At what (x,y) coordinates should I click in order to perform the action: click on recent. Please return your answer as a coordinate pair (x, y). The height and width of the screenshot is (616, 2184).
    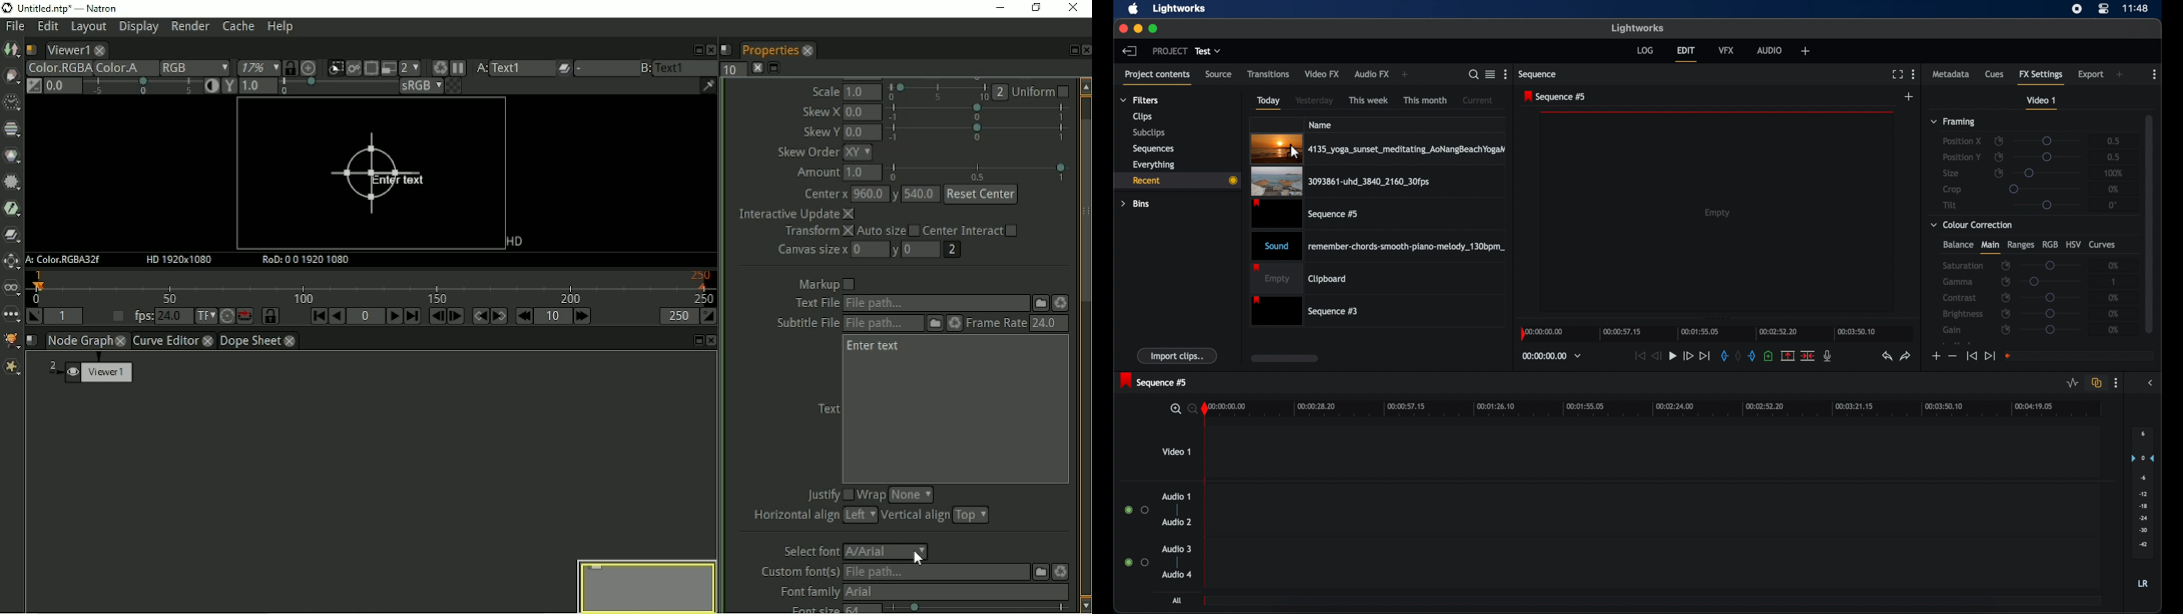
    Looking at the image, I should click on (1177, 180).